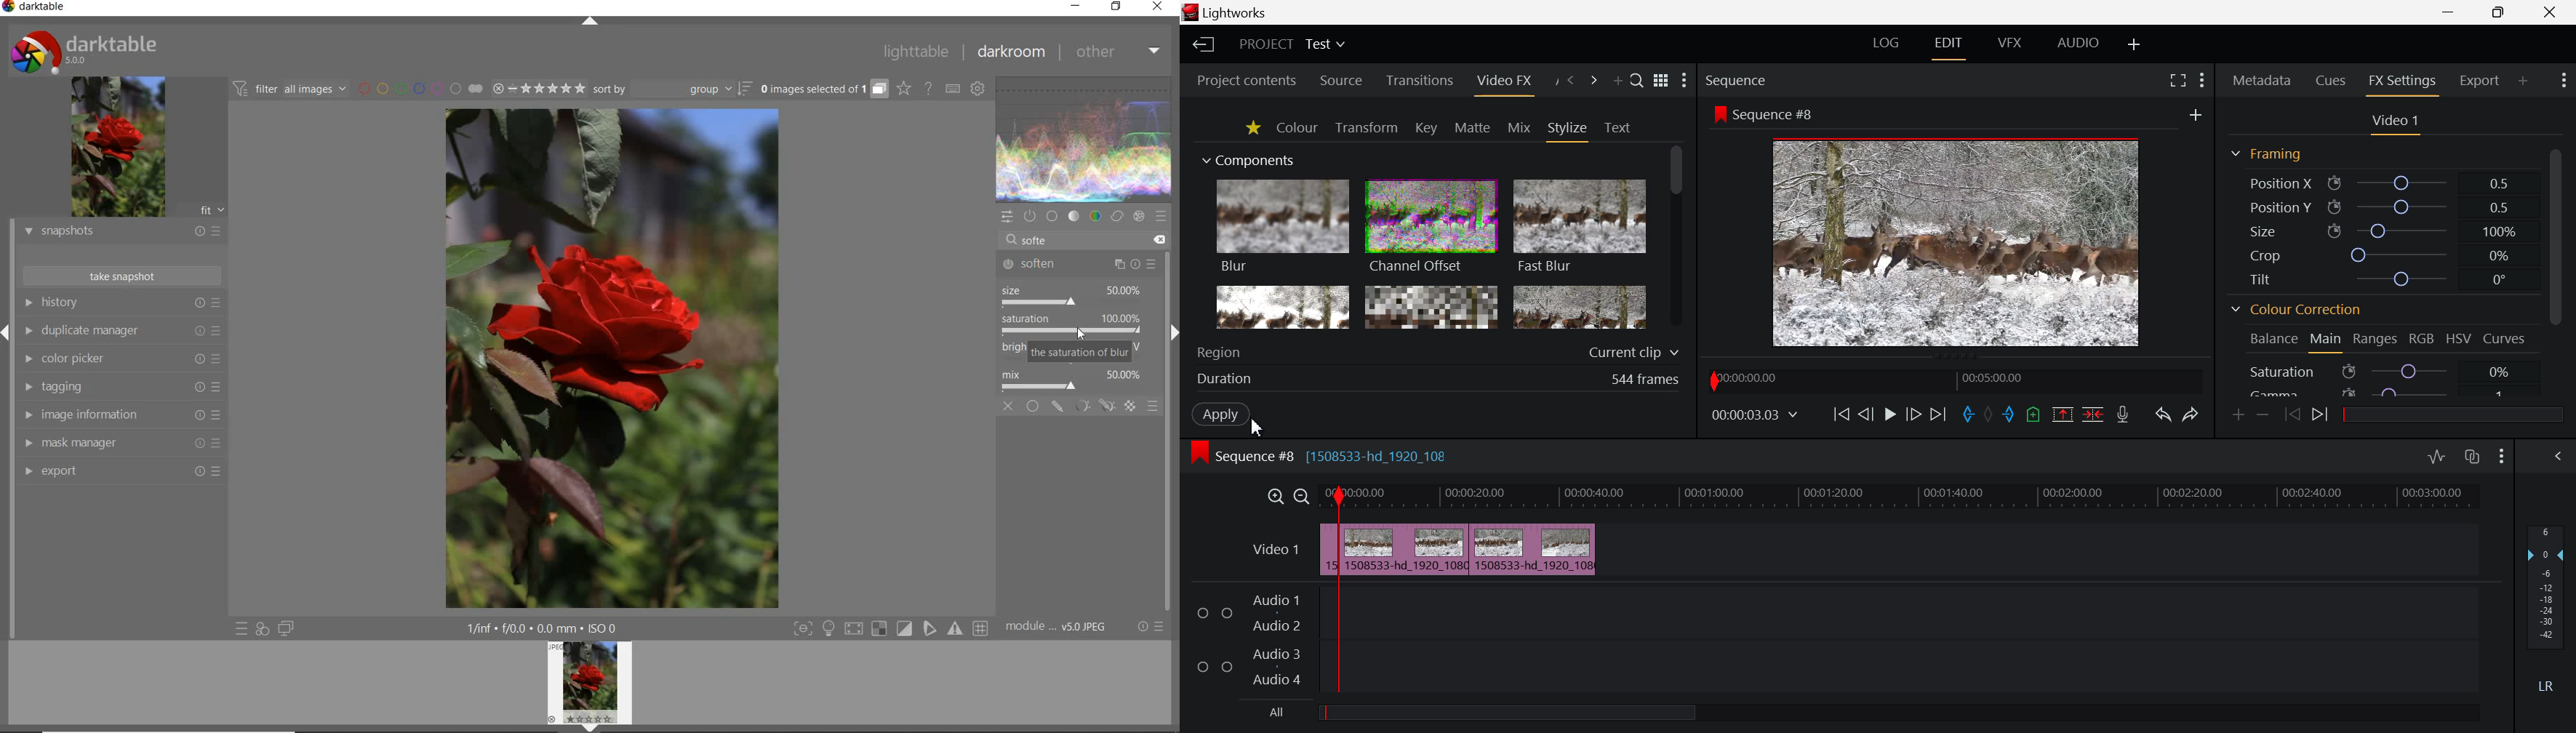 The height and width of the screenshot is (756, 2576). I want to click on AUDIO Layout, so click(2078, 43).